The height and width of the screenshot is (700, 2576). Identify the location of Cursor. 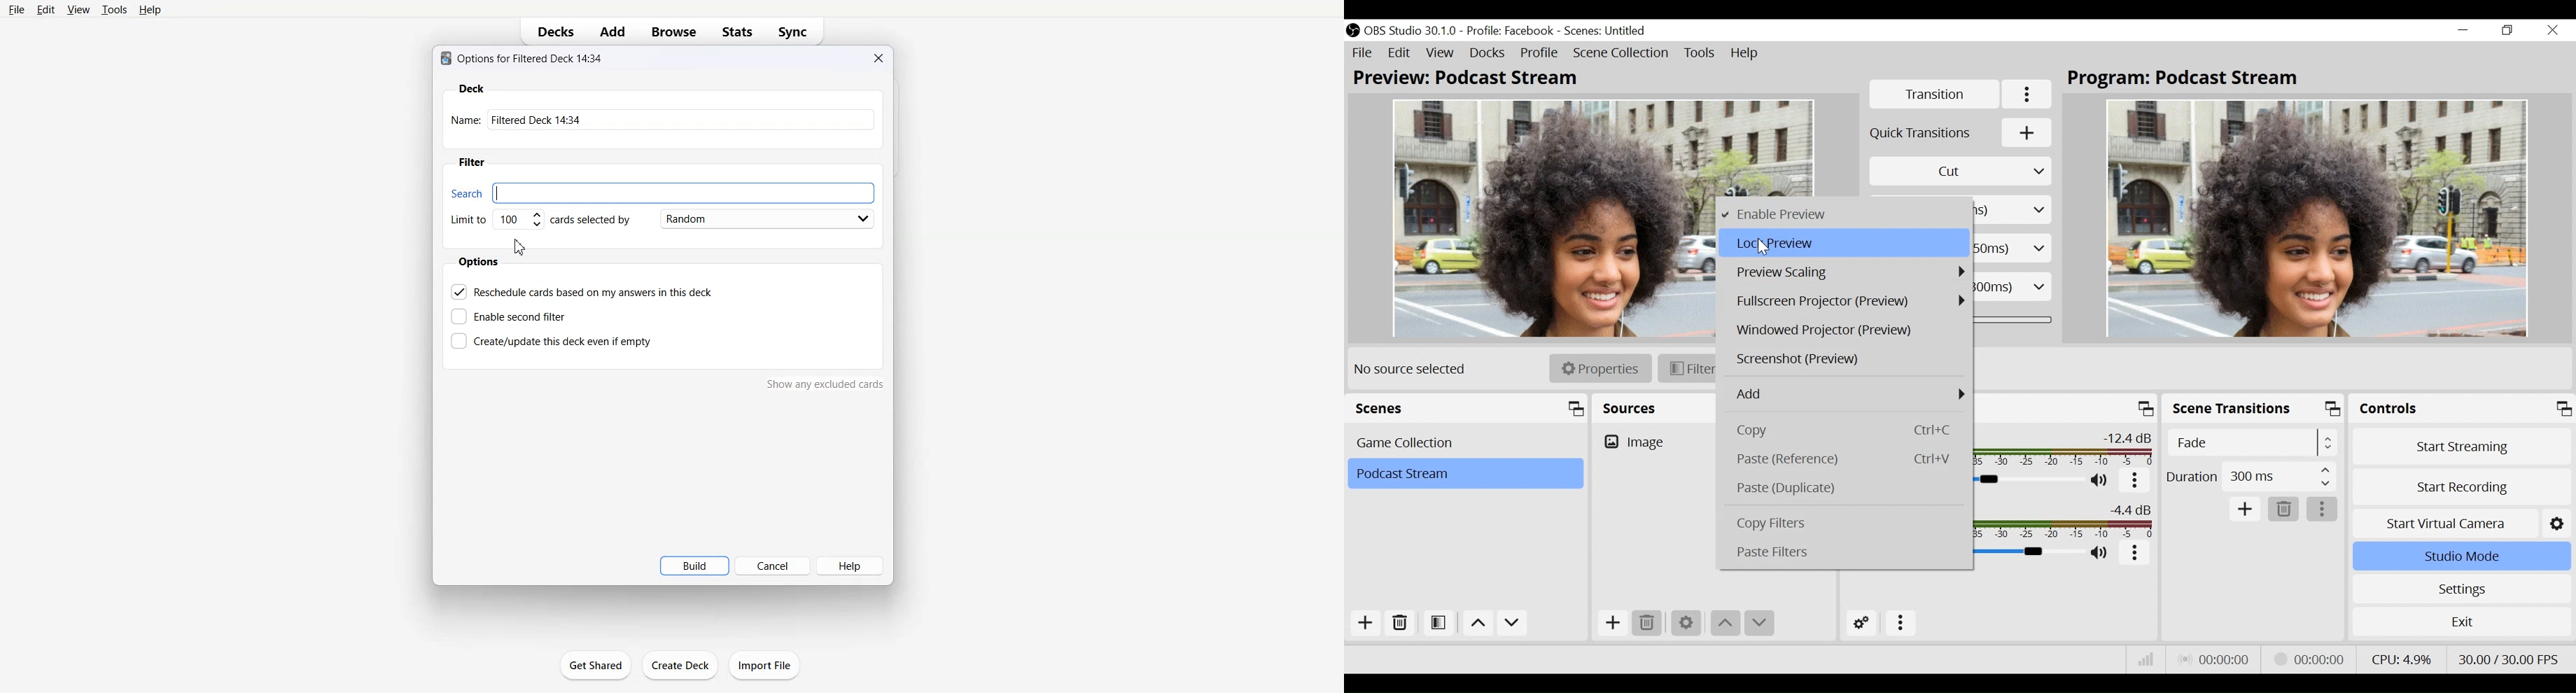
(520, 246).